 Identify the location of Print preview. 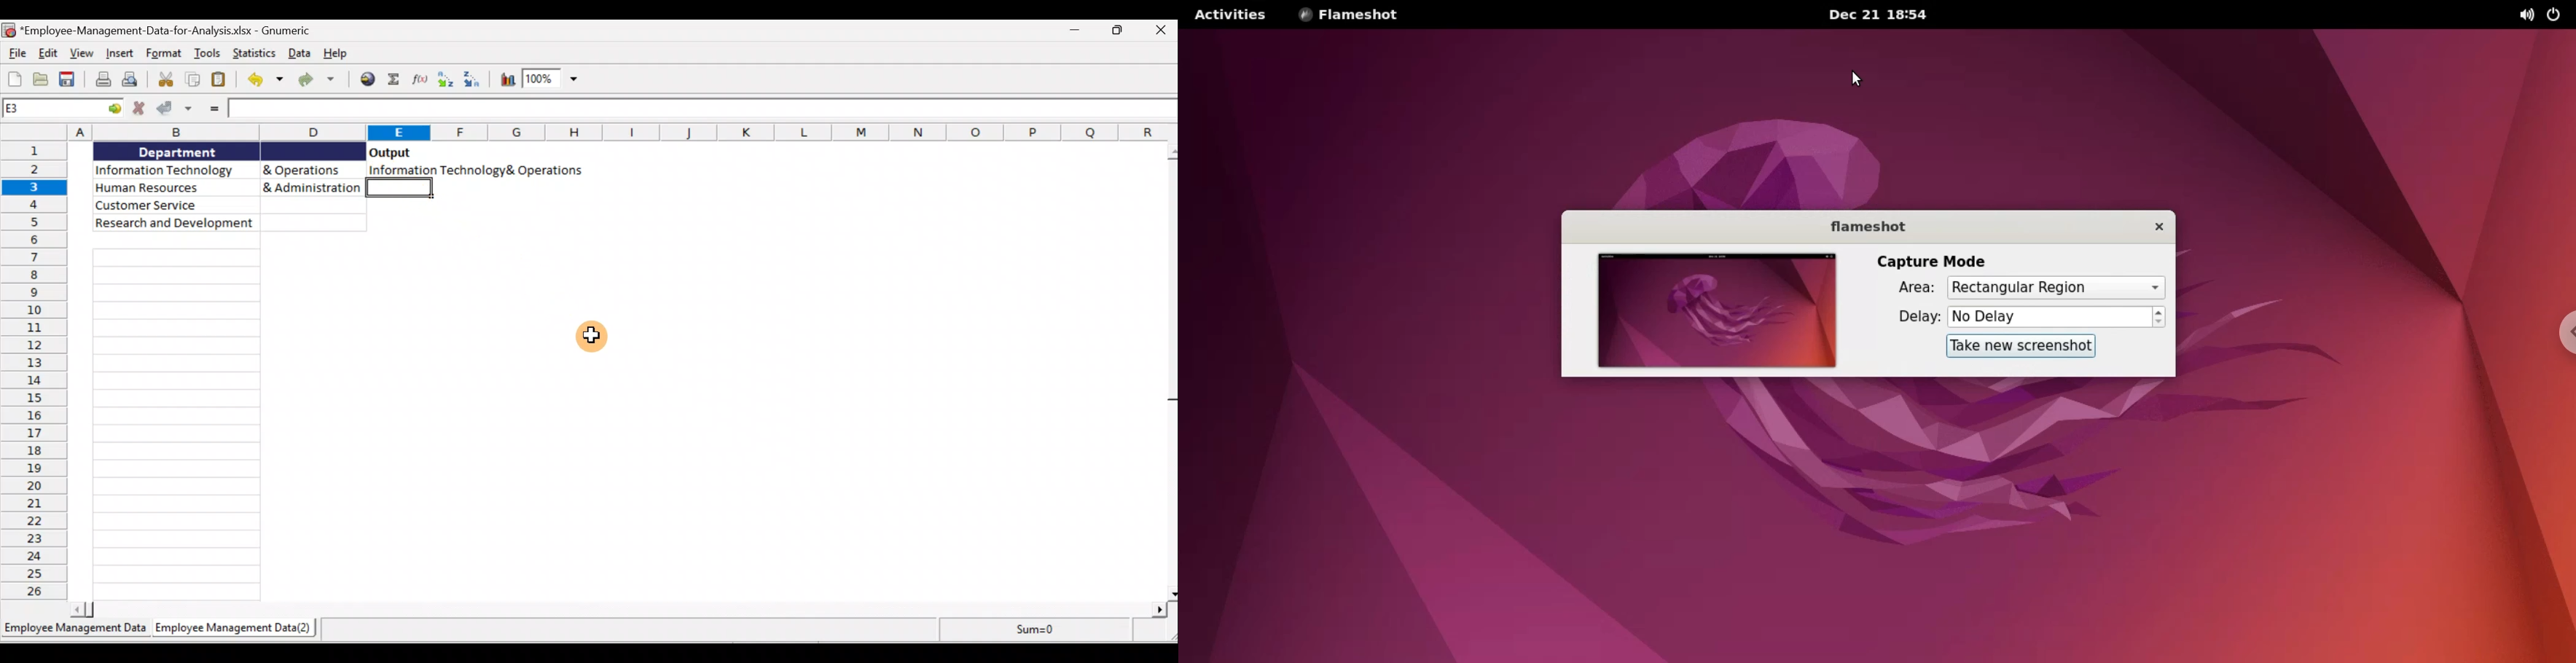
(136, 79).